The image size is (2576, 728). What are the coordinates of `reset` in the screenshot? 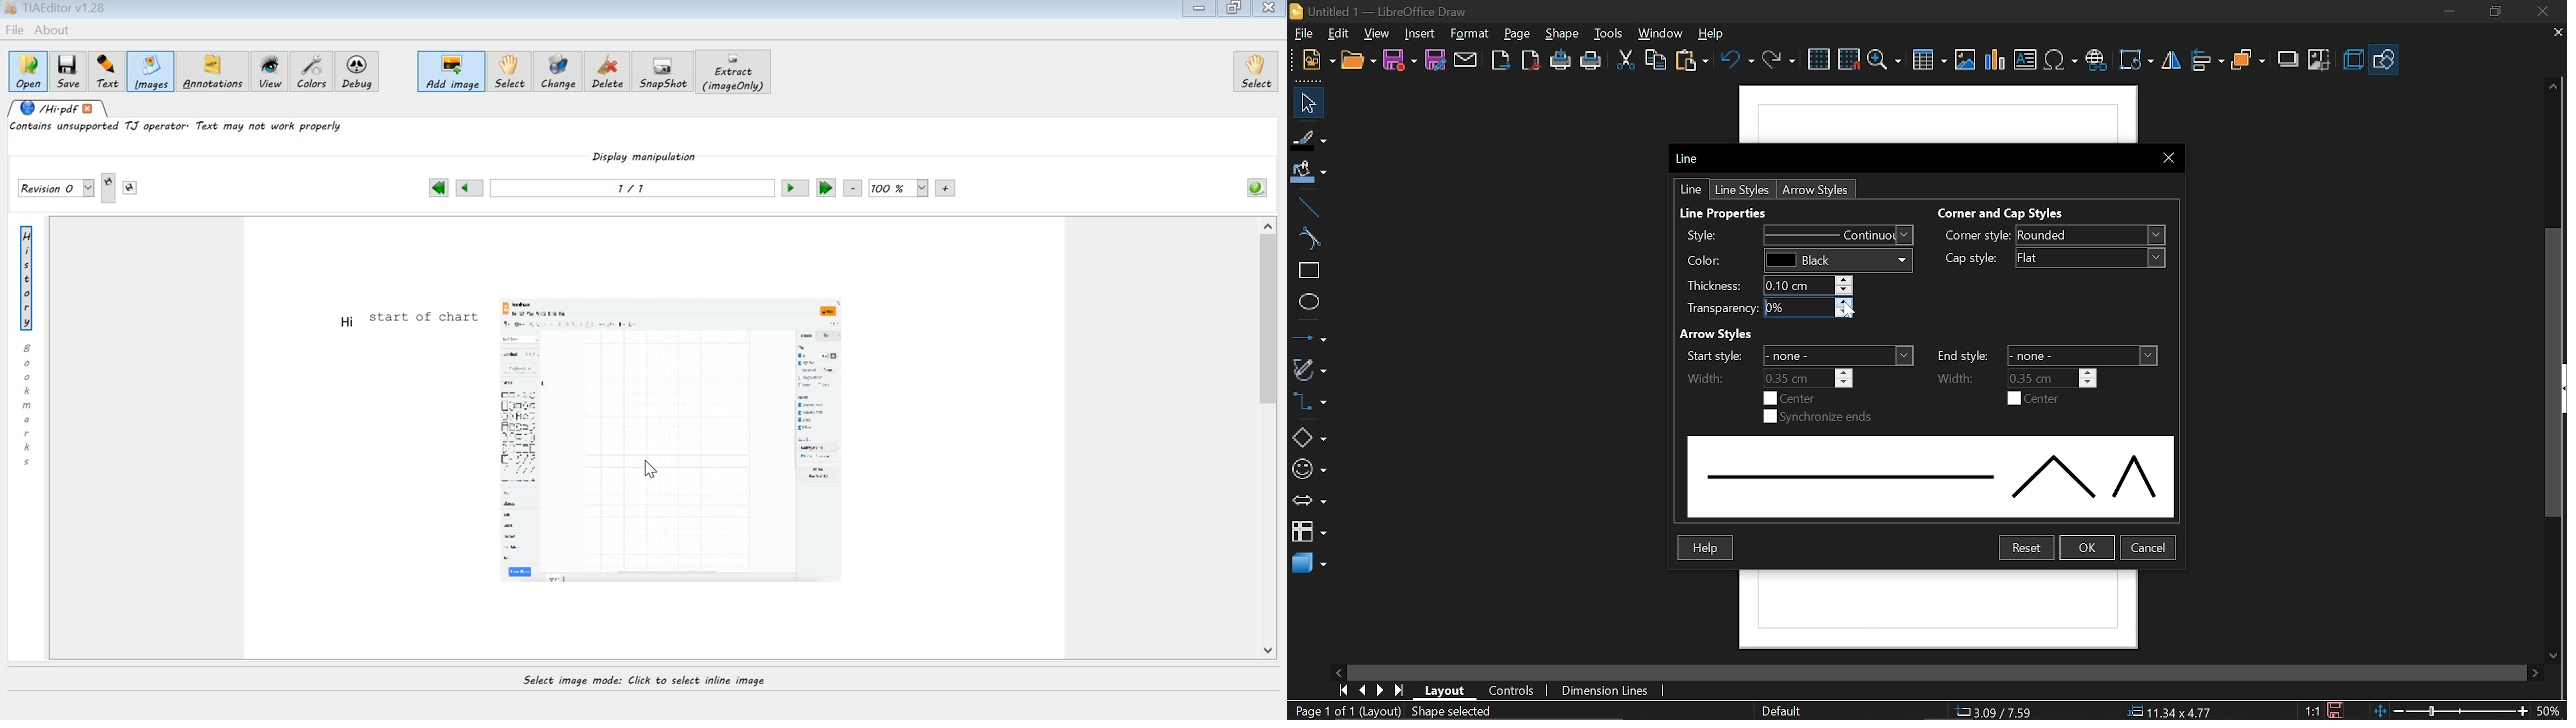 It's located at (2025, 548).